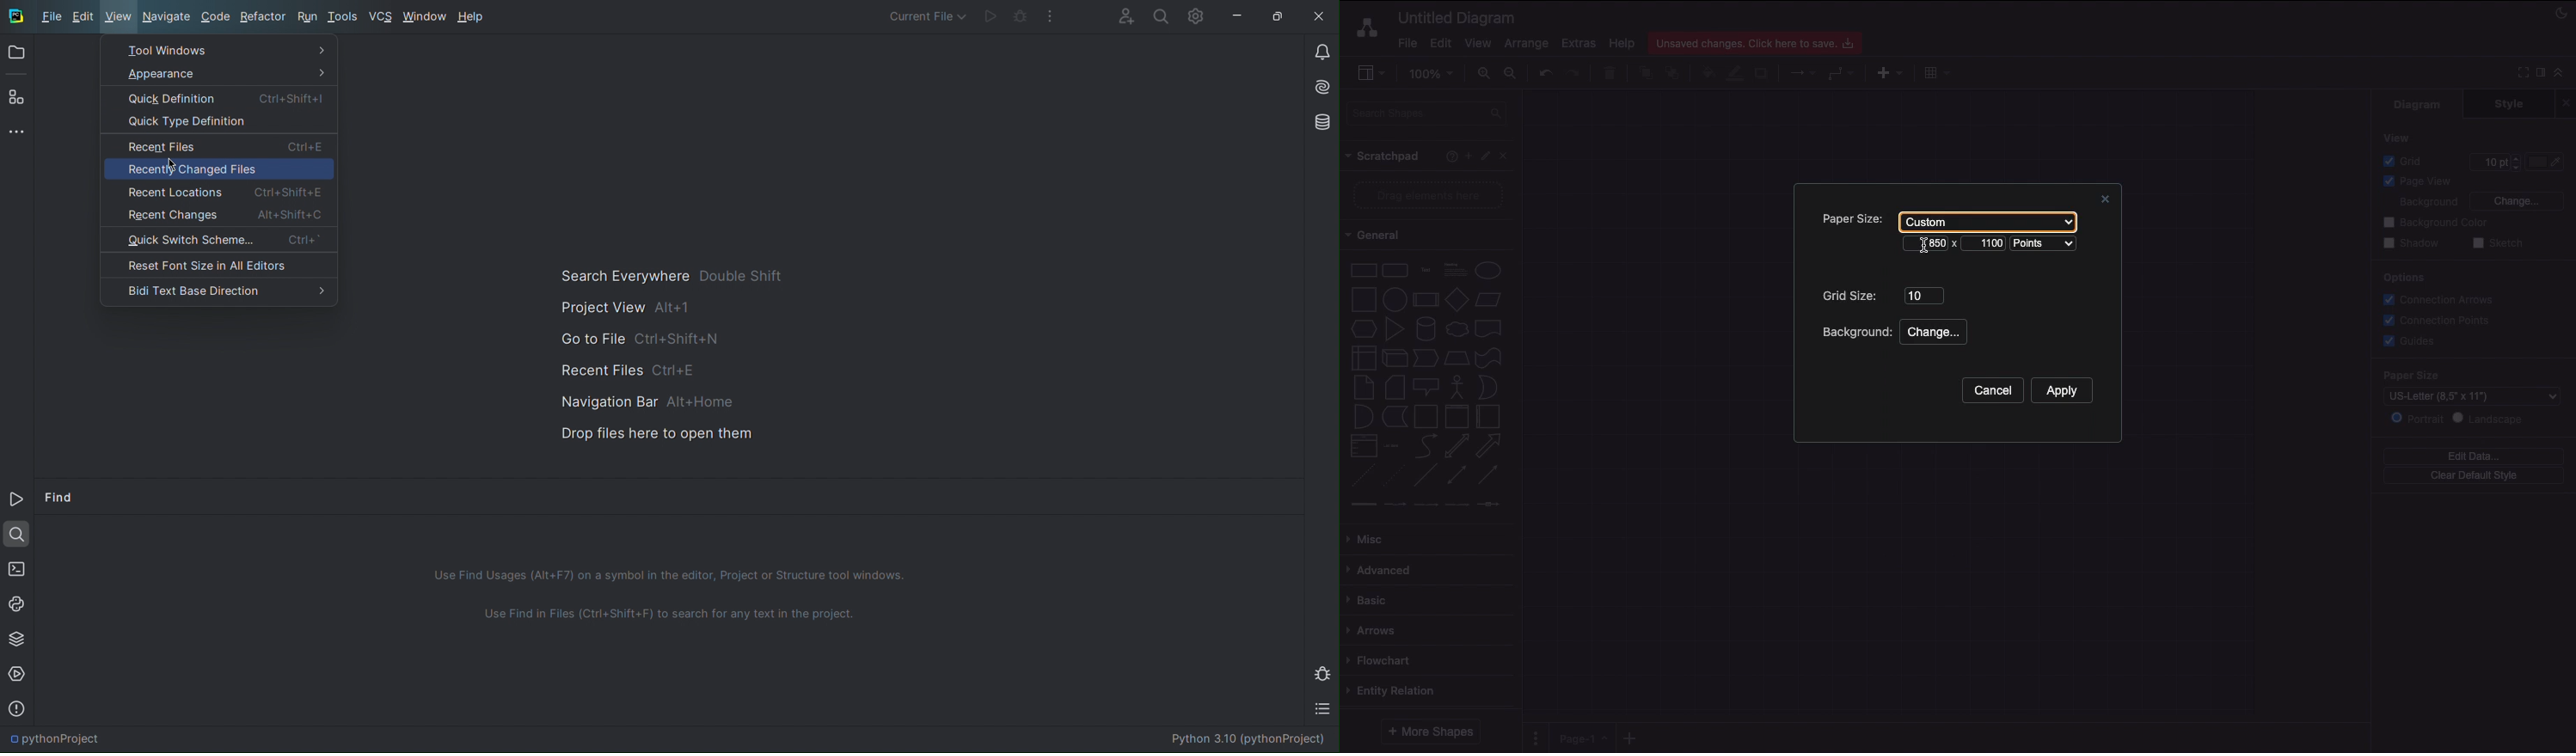 Image resolution: width=2576 pixels, height=756 pixels. What do you see at coordinates (1260, 495) in the screenshot?
I see `More` at bounding box center [1260, 495].